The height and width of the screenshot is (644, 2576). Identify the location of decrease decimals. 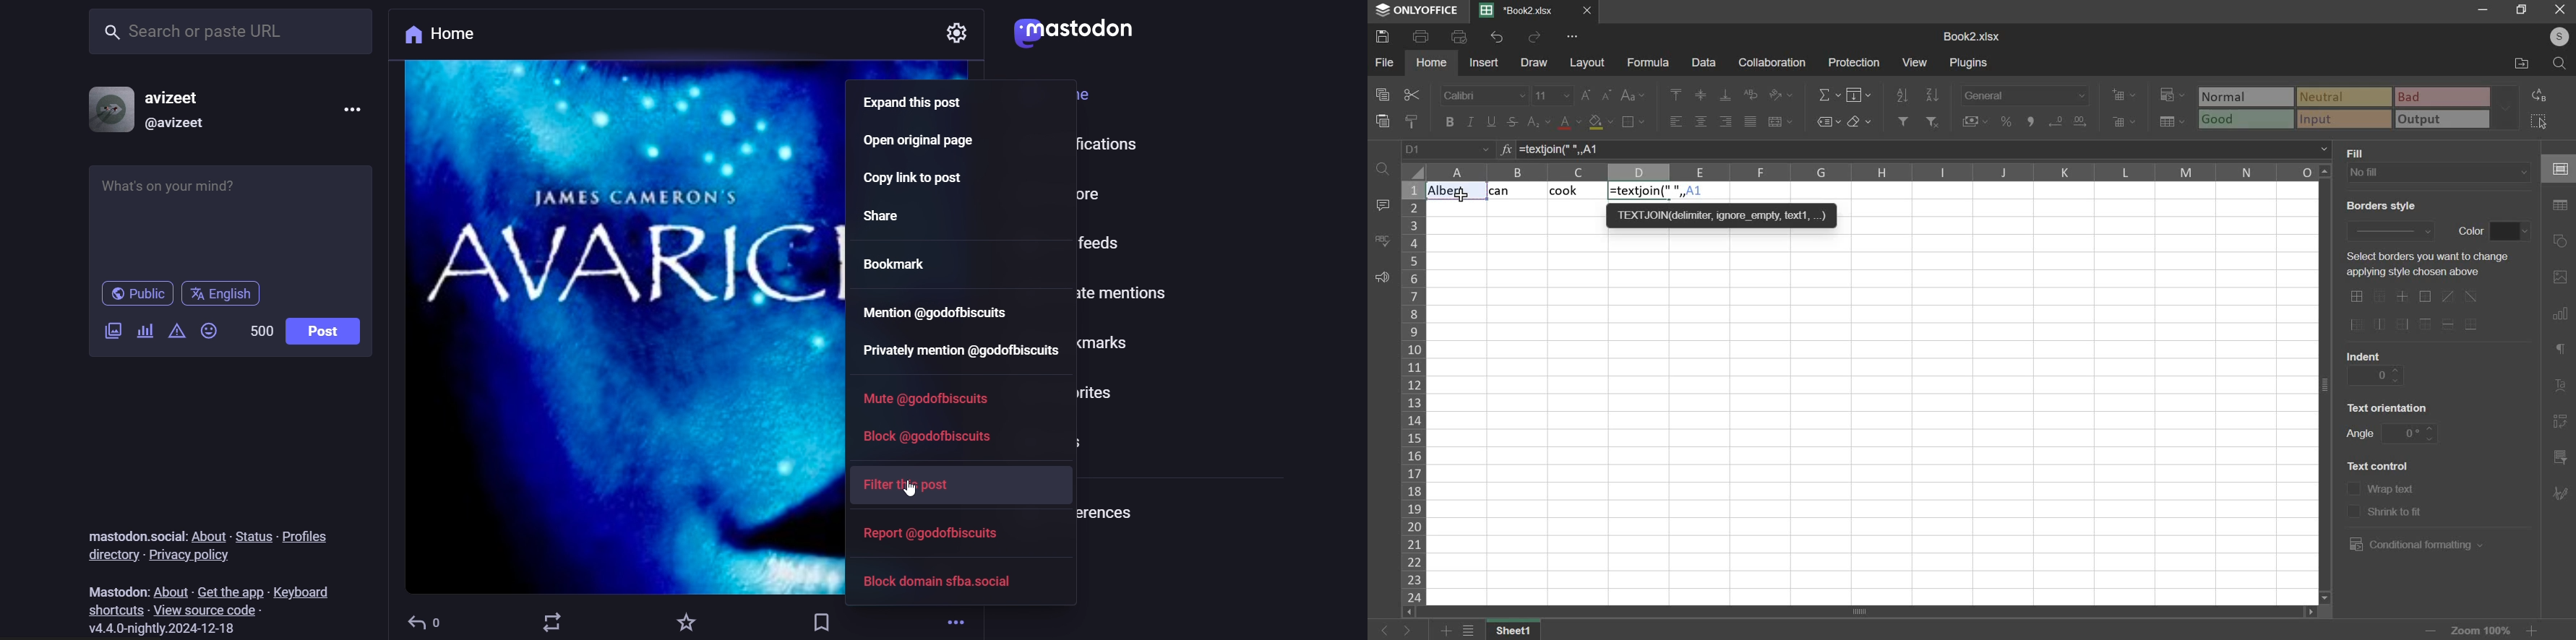
(2080, 119).